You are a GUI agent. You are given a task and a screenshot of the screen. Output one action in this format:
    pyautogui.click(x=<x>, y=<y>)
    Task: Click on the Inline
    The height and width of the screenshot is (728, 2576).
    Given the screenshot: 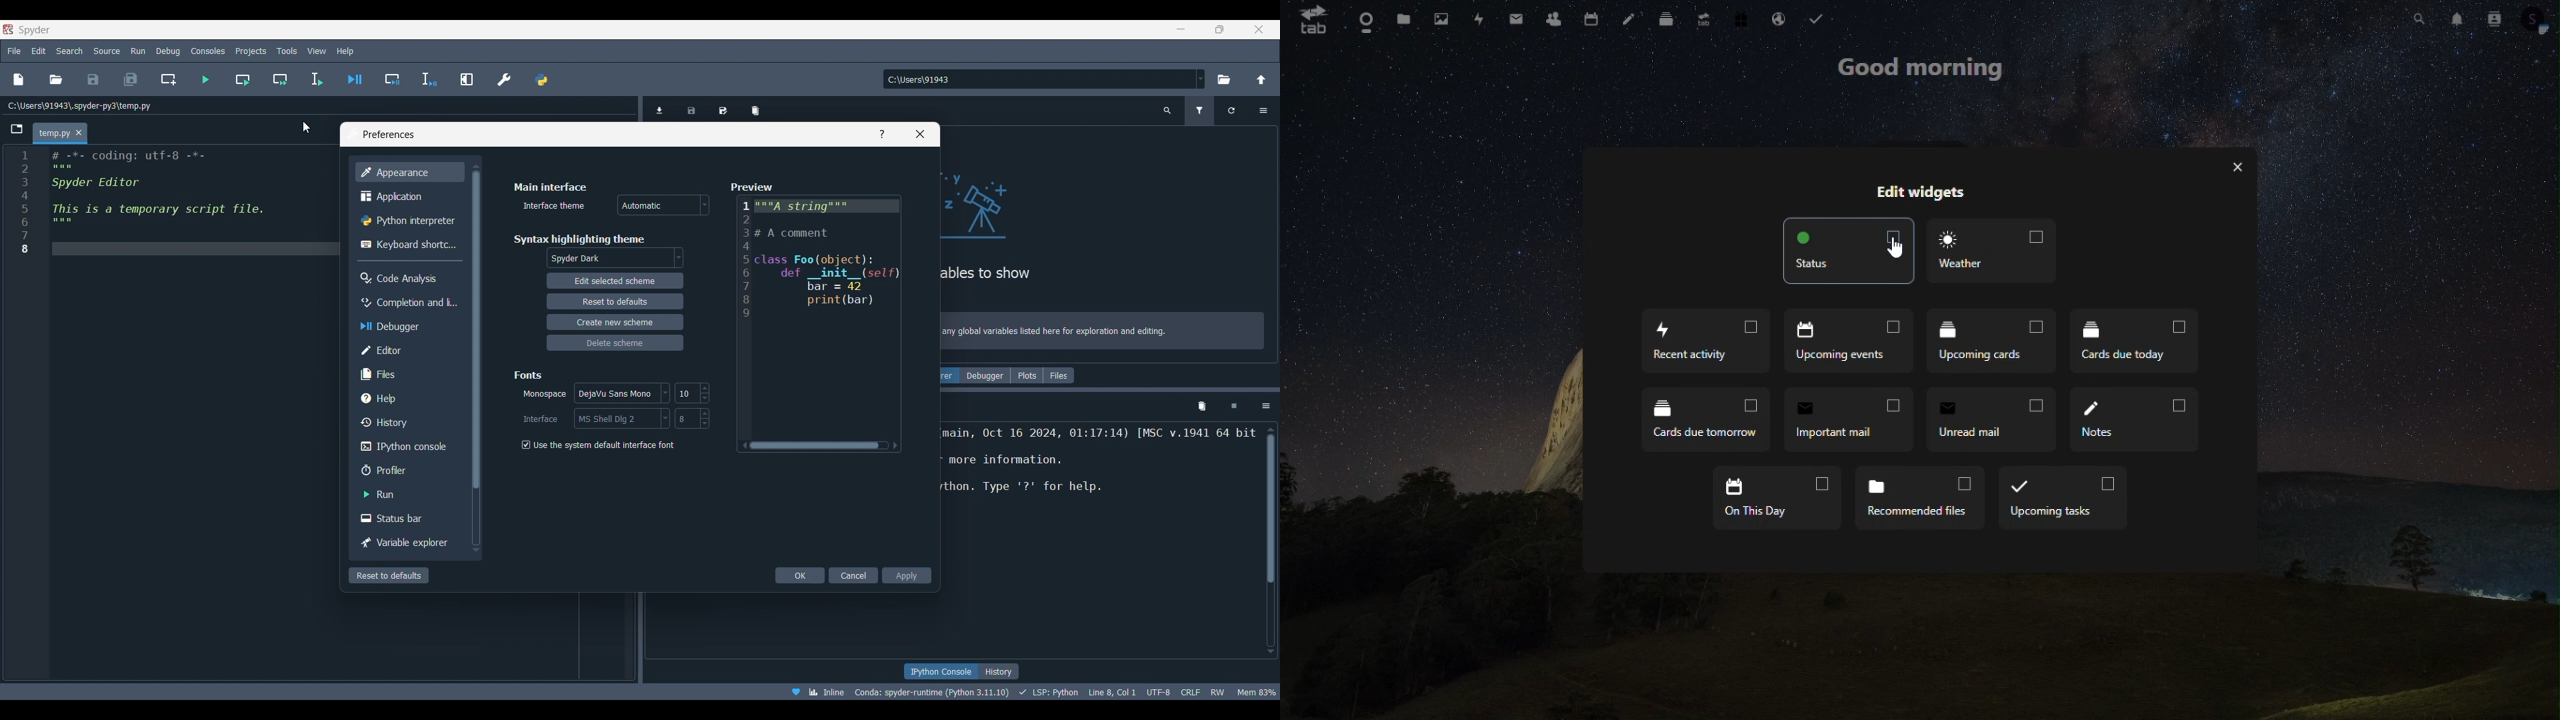 What is the action you would take?
    pyautogui.click(x=815, y=692)
    